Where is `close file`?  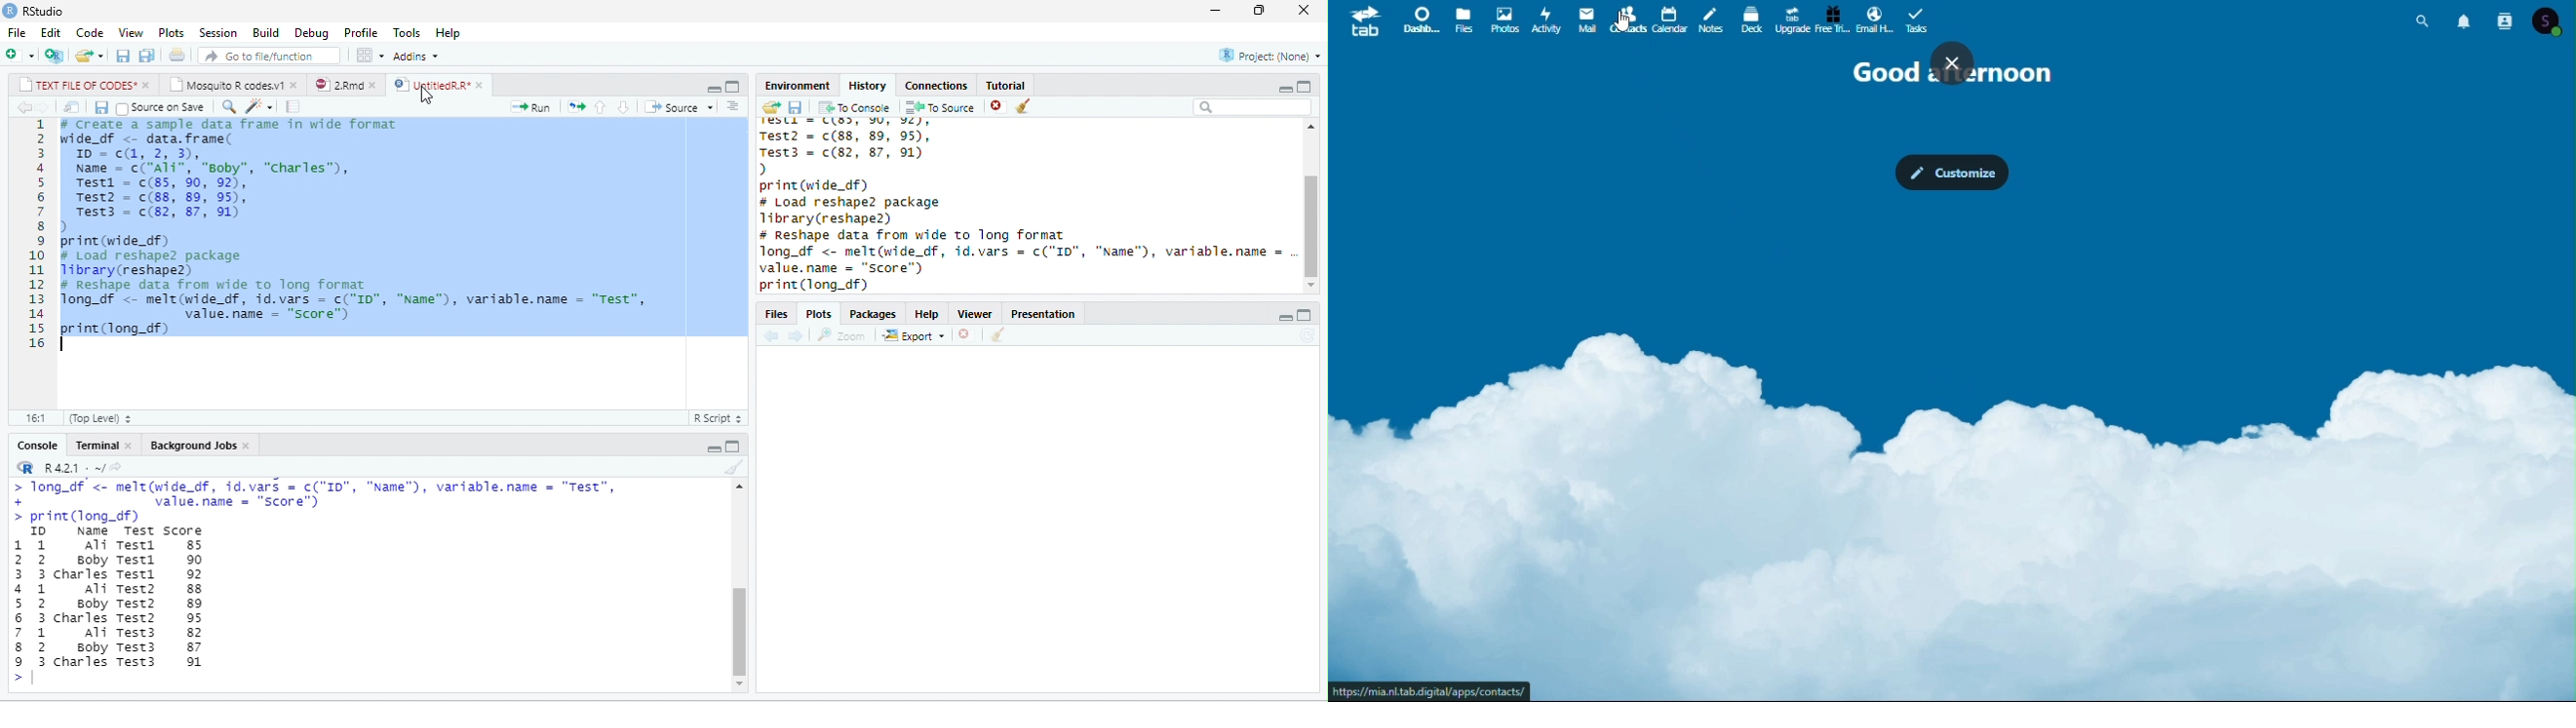 close file is located at coordinates (999, 106).